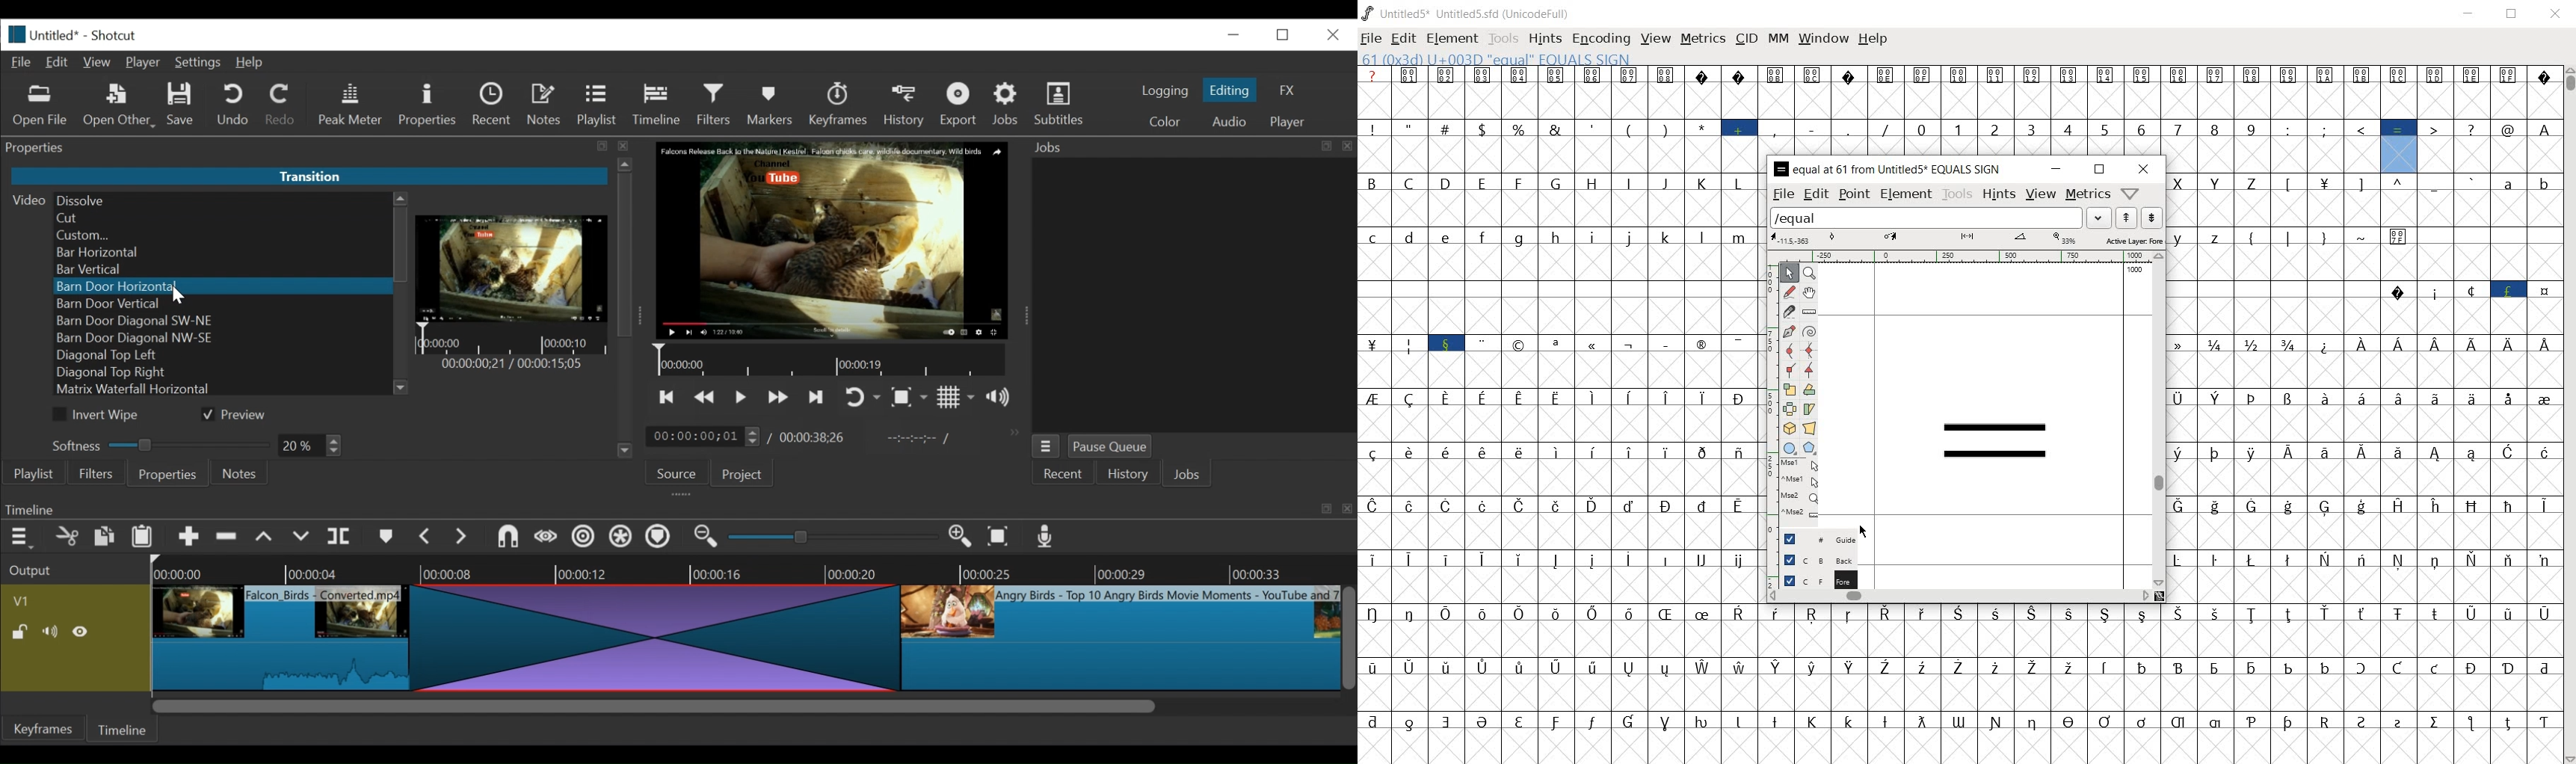 The width and height of the screenshot is (2576, 784). I want to click on Bar Vertical, so click(223, 269).